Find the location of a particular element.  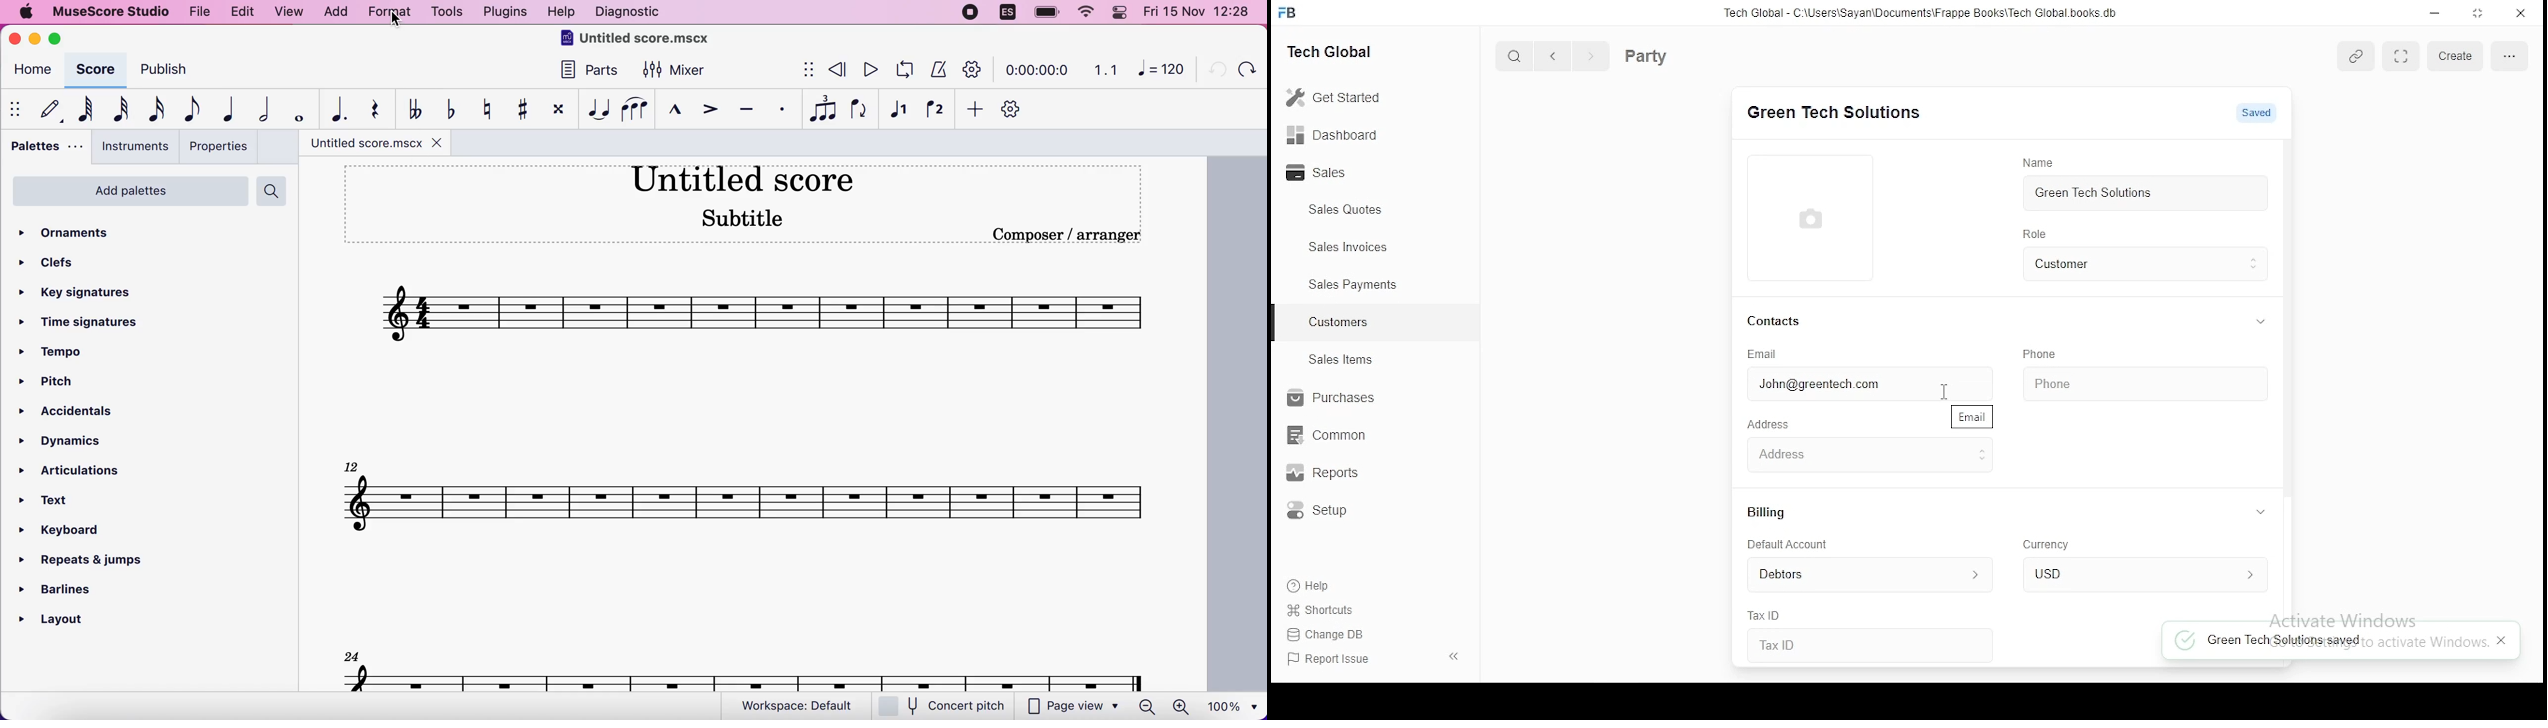

tech global is located at coordinates (1334, 50).